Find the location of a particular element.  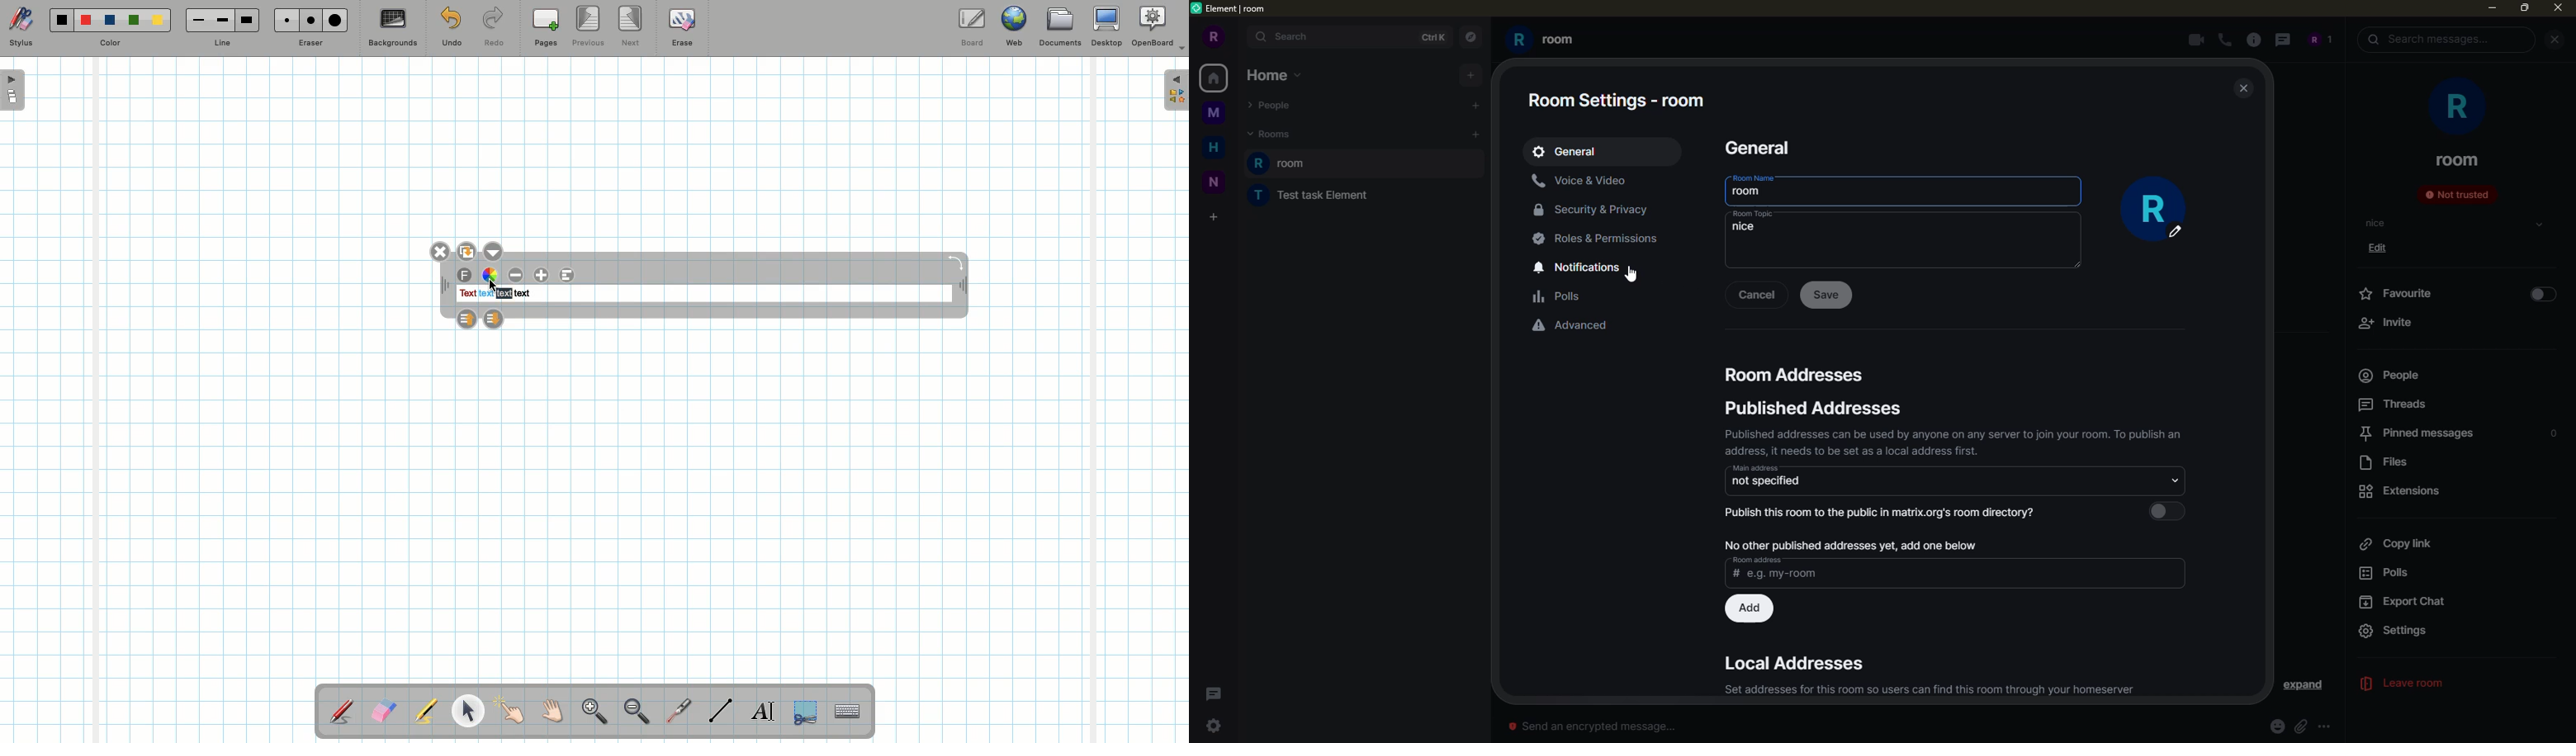

cursor is located at coordinates (1633, 275).